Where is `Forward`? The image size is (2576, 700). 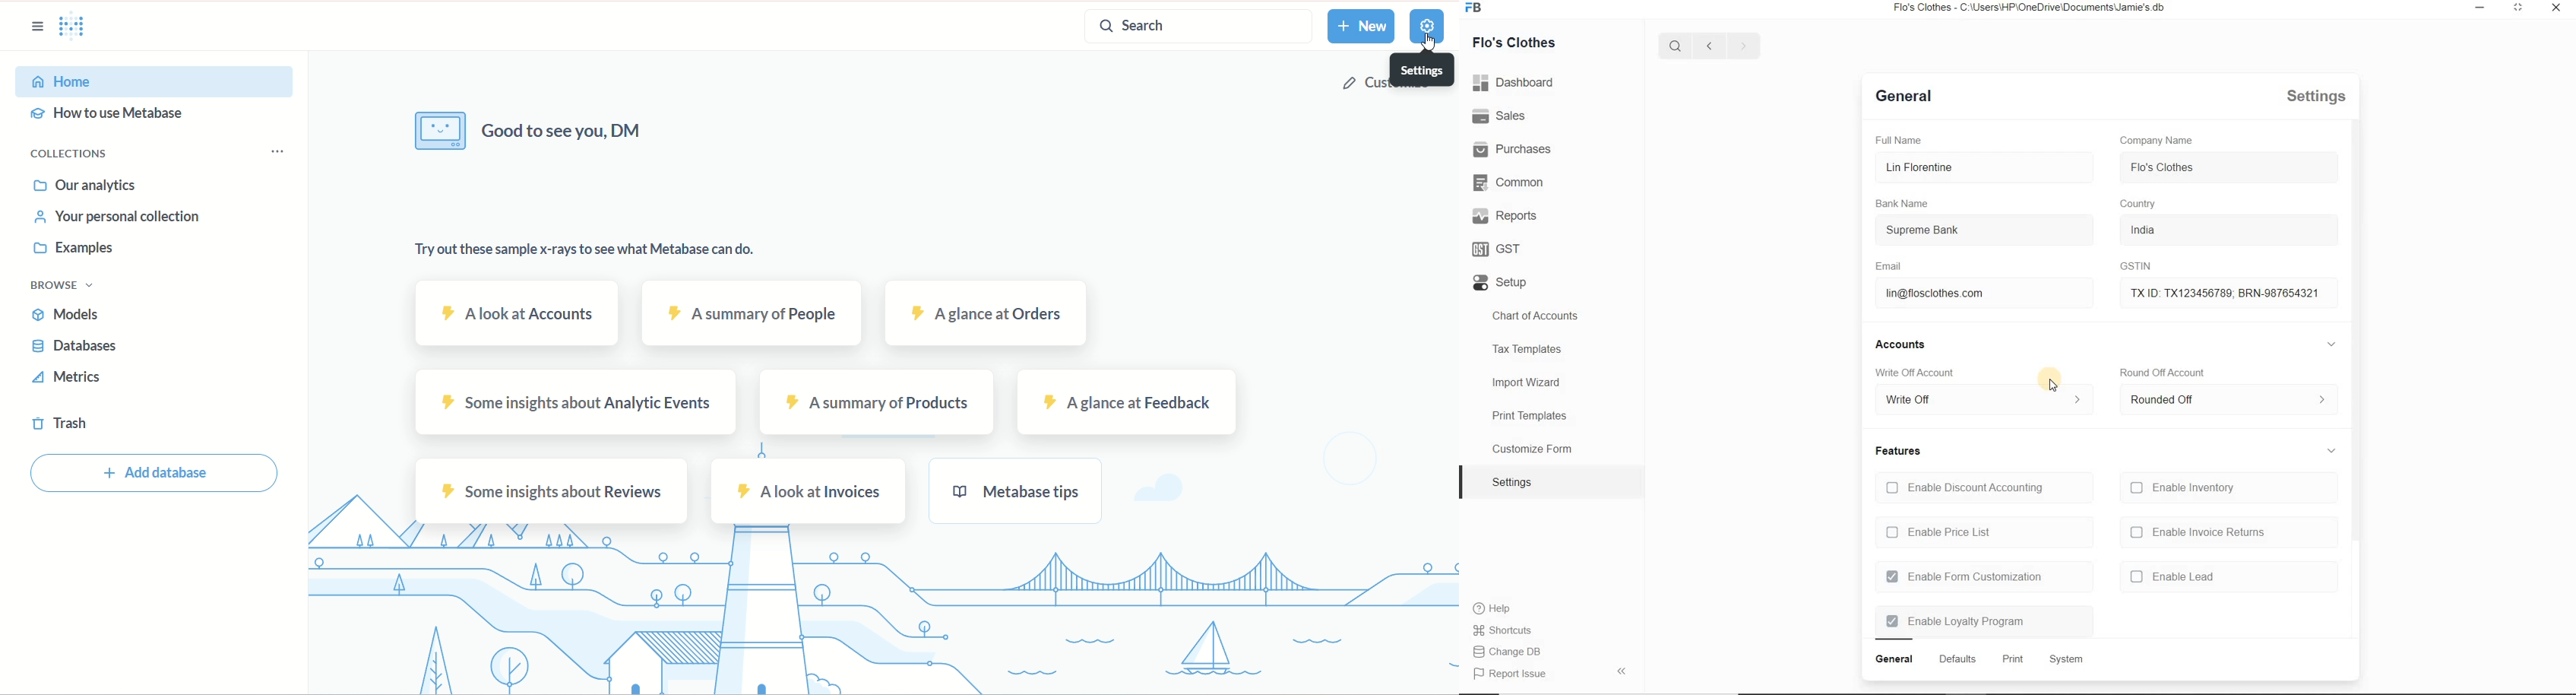 Forward is located at coordinates (1742, 44).